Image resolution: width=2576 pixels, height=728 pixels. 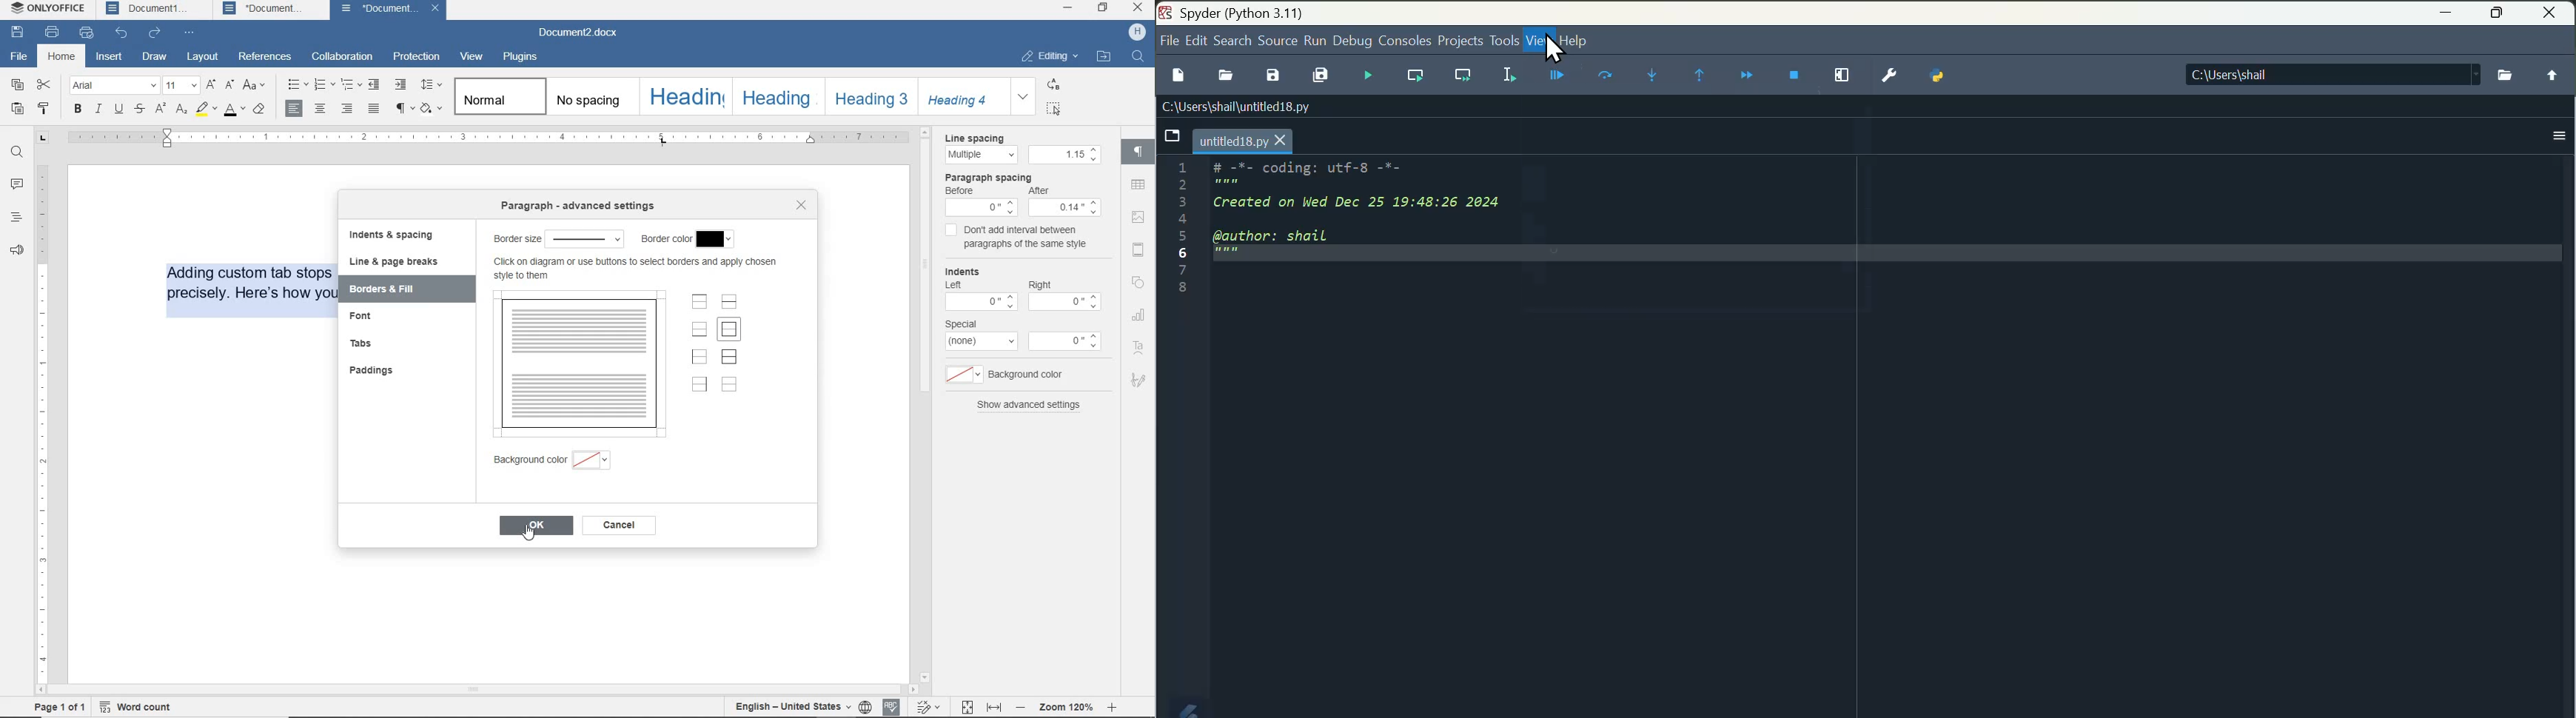 I want to click on bold, so click(x=78, y=110).